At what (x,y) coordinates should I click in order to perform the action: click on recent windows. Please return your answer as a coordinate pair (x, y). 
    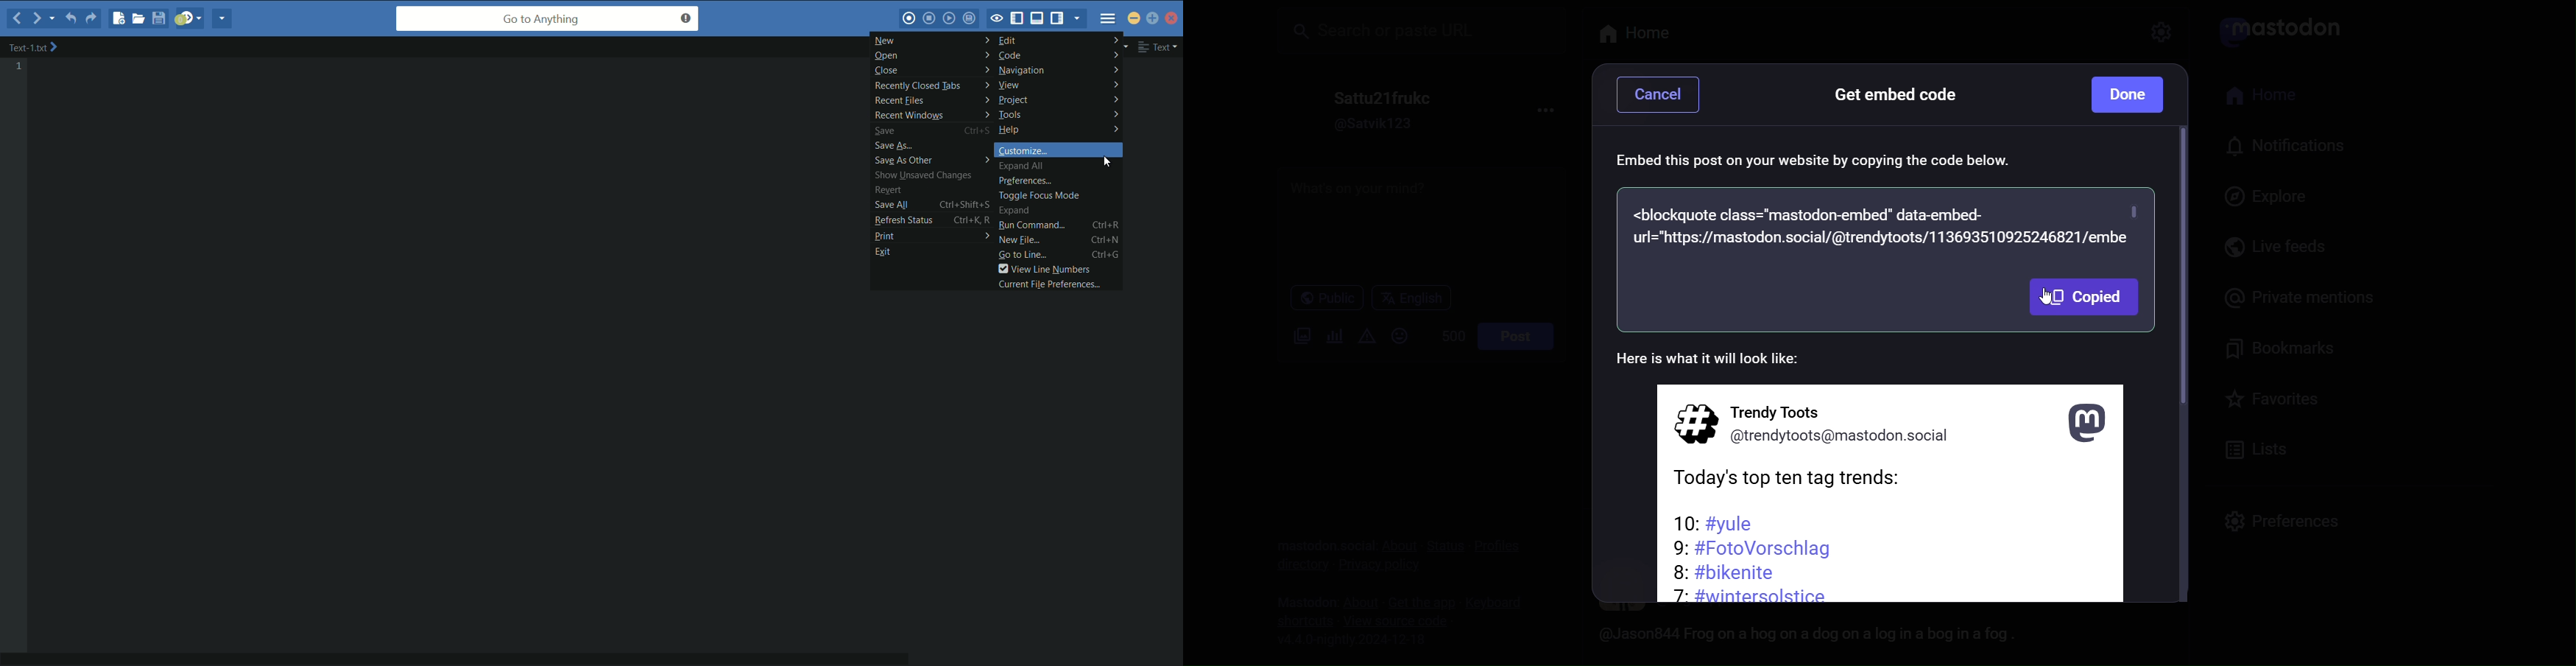
    Looking at the image, I should click on (931, 115).